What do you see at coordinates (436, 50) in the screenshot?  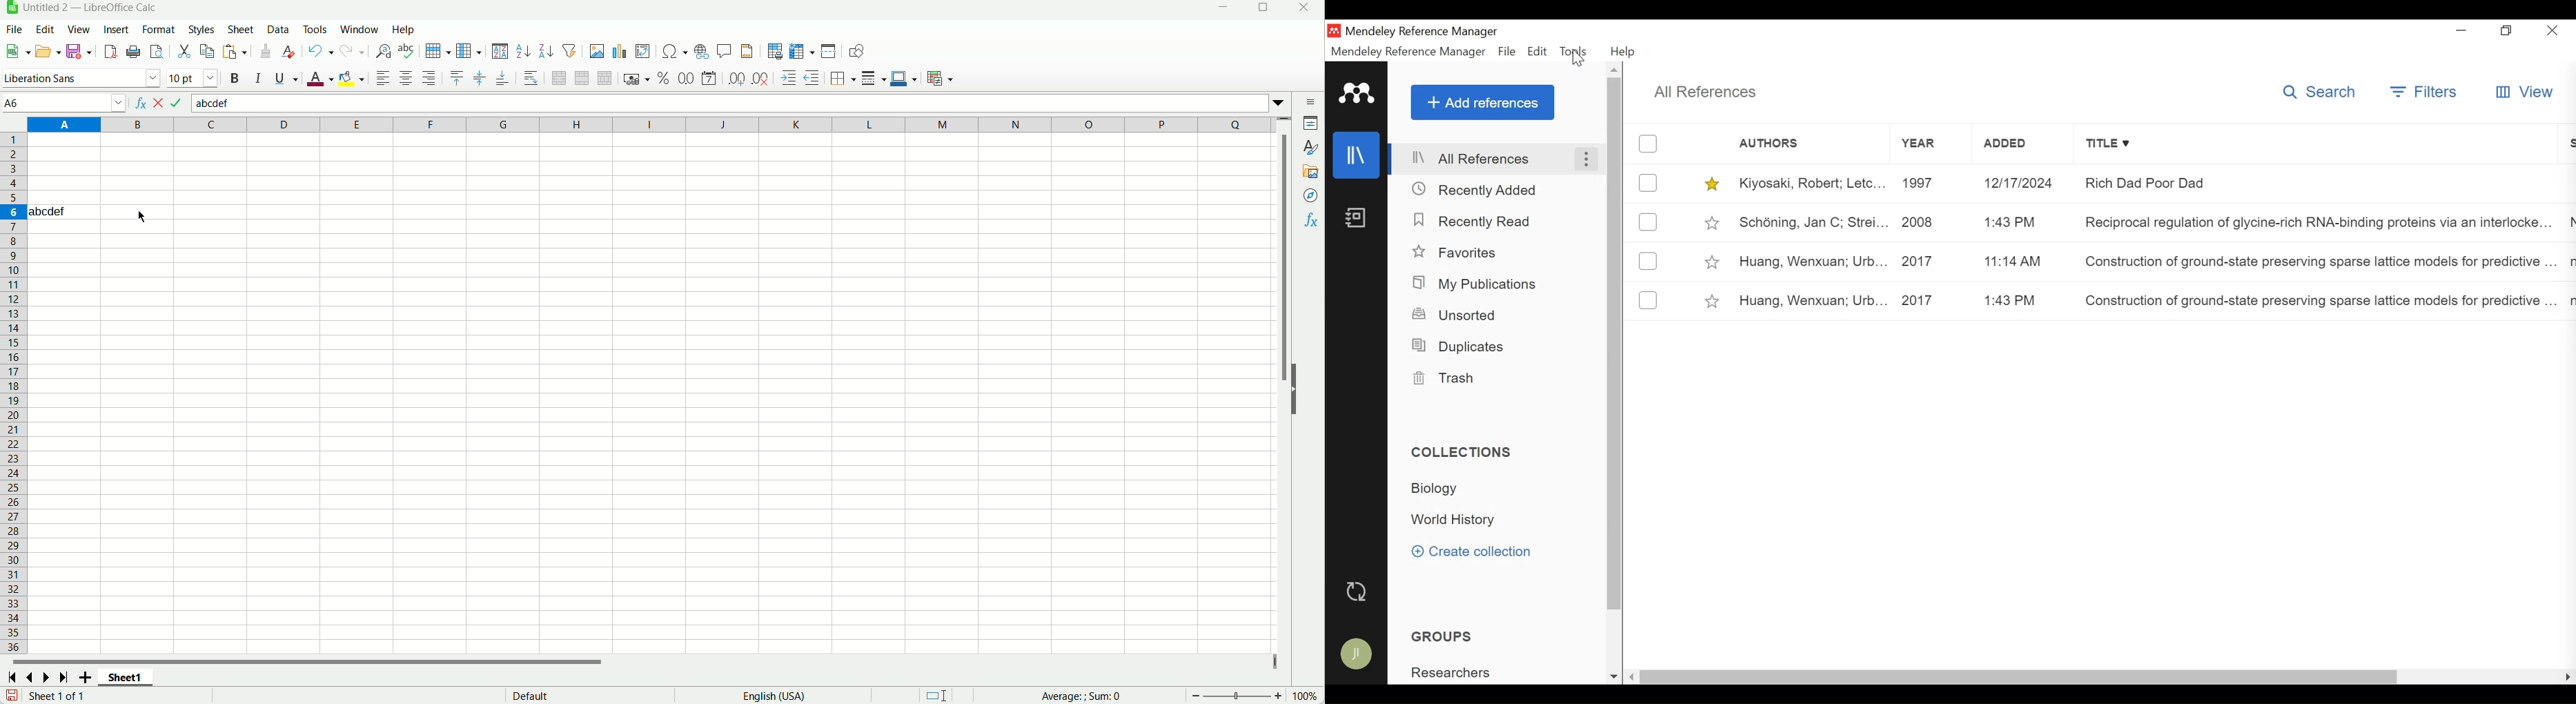 I see `row` at bounding box center [436, 50].